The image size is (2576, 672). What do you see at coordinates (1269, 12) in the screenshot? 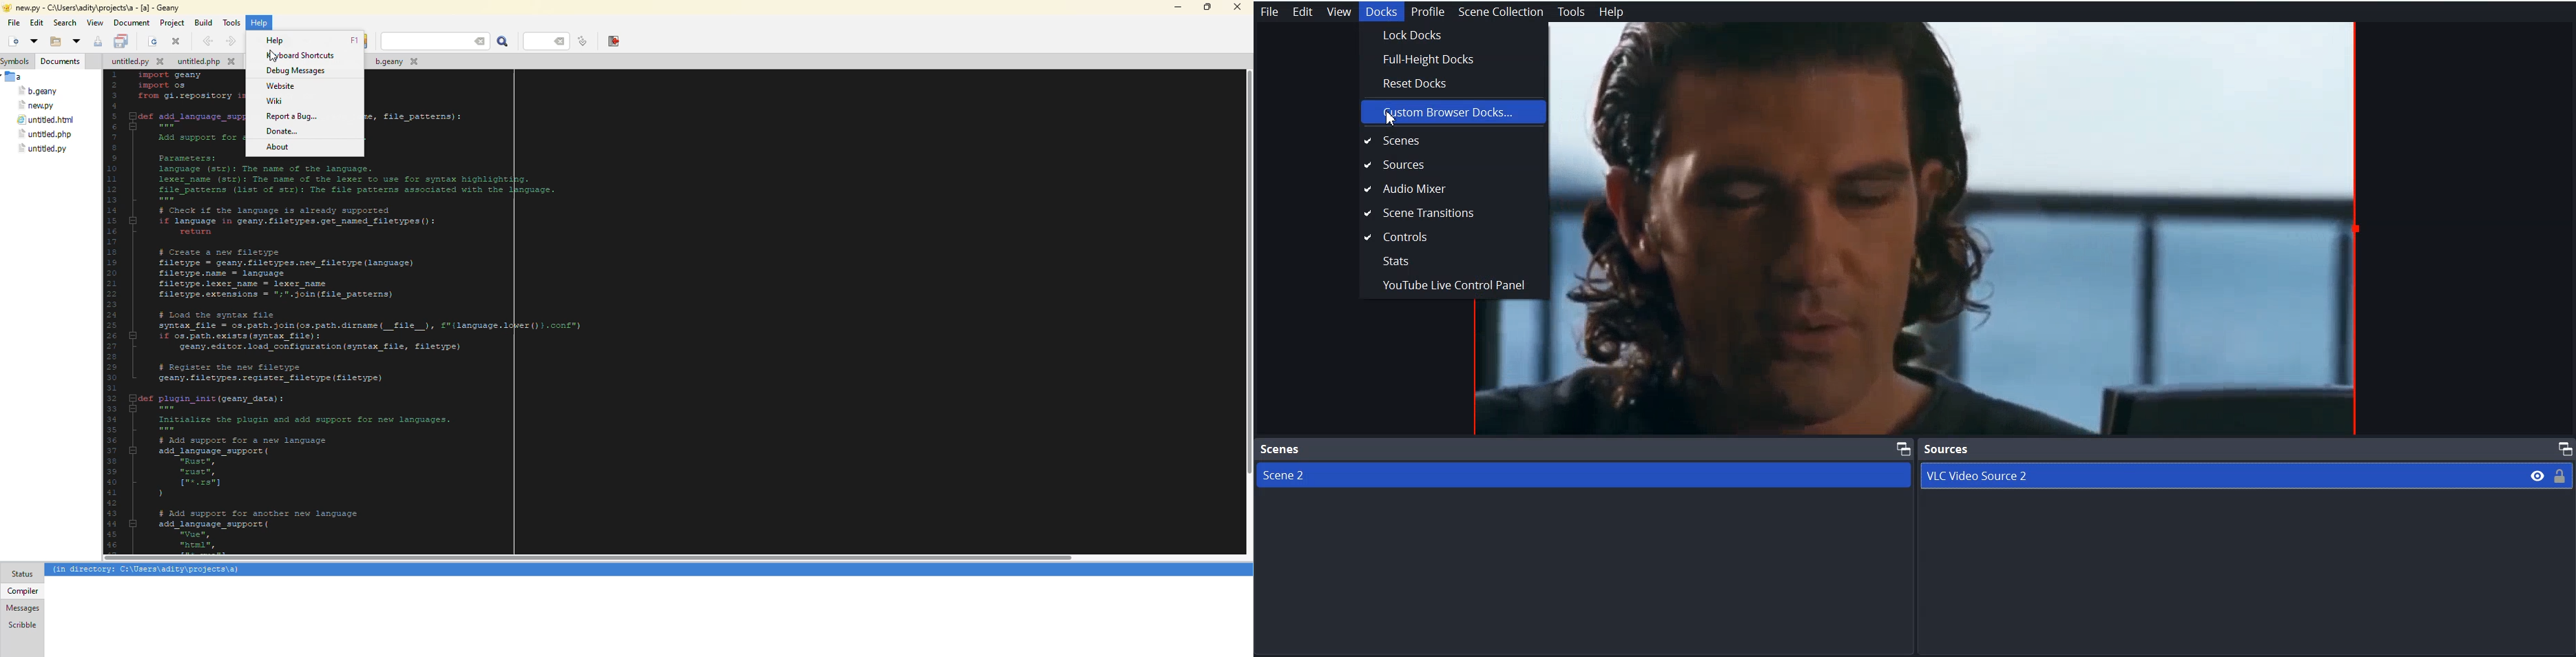
I see `File` at bounding box center [1269, 12].